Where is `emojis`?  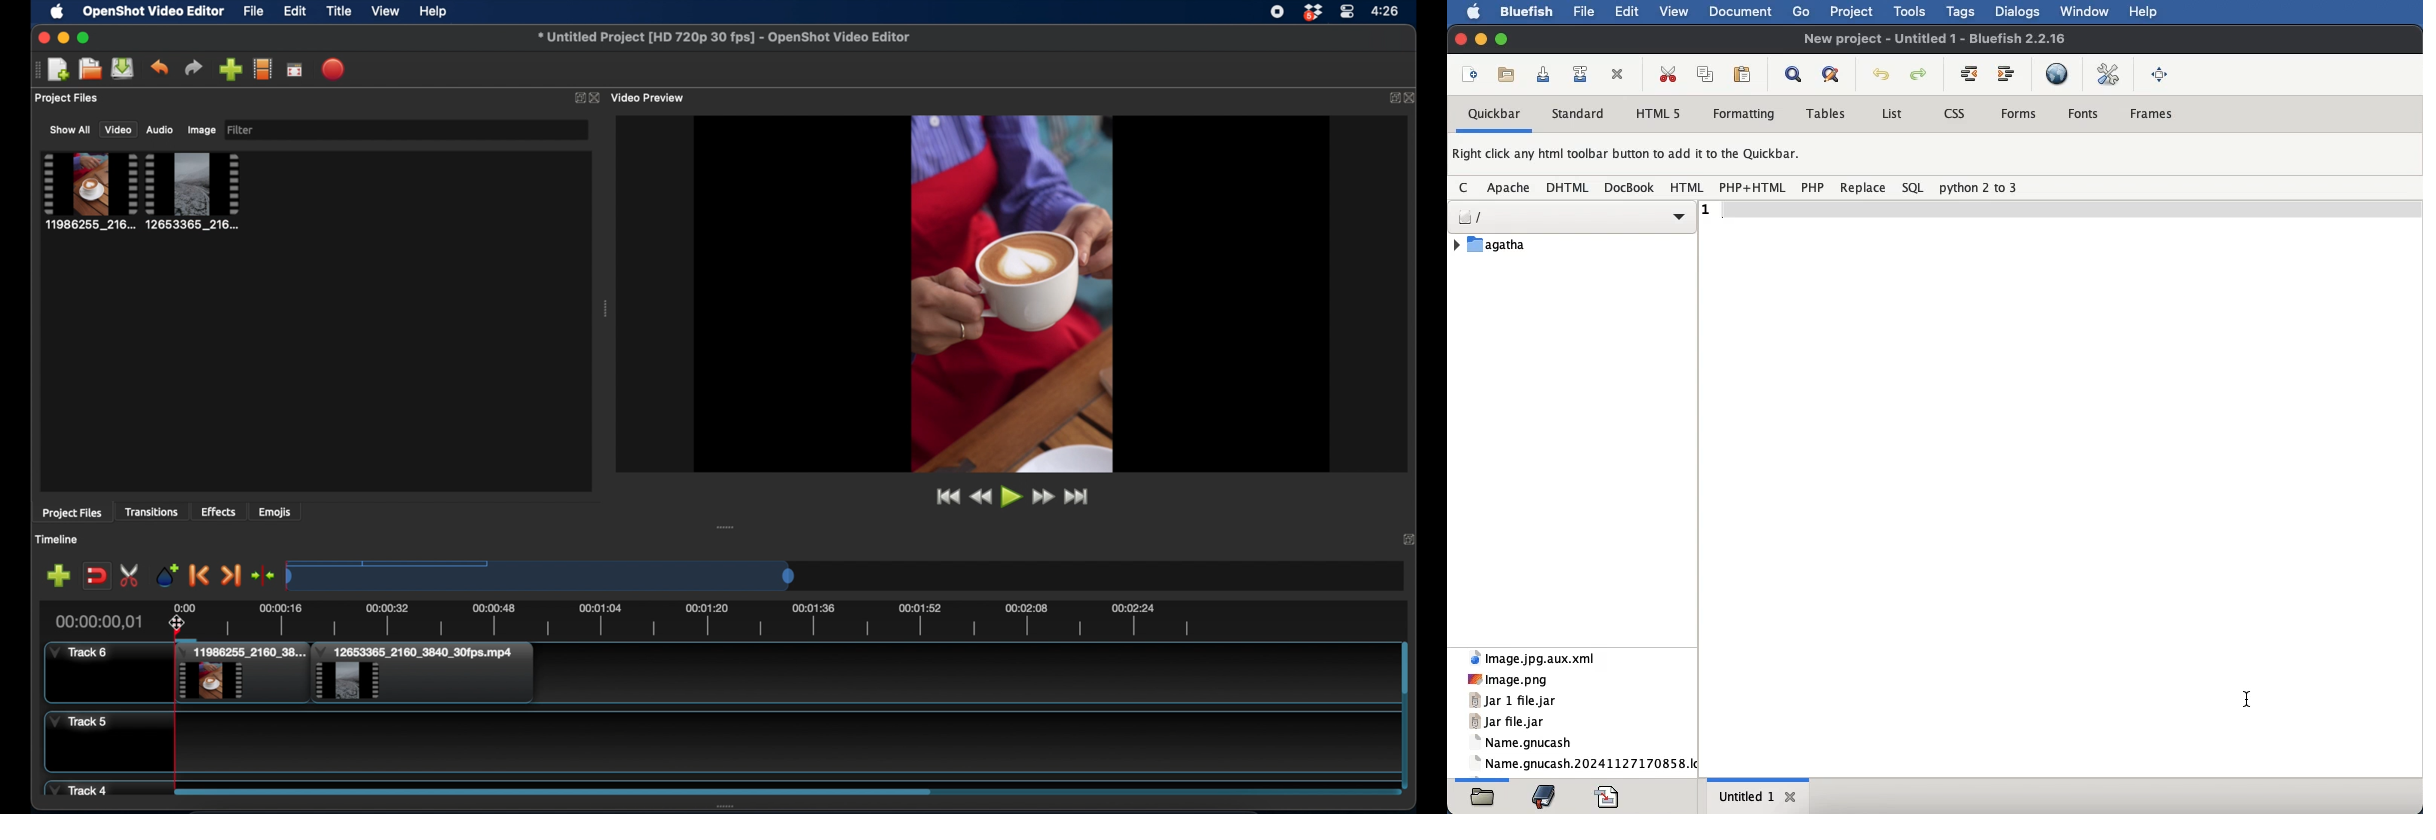
emojis is located at coordinates (275, 512).